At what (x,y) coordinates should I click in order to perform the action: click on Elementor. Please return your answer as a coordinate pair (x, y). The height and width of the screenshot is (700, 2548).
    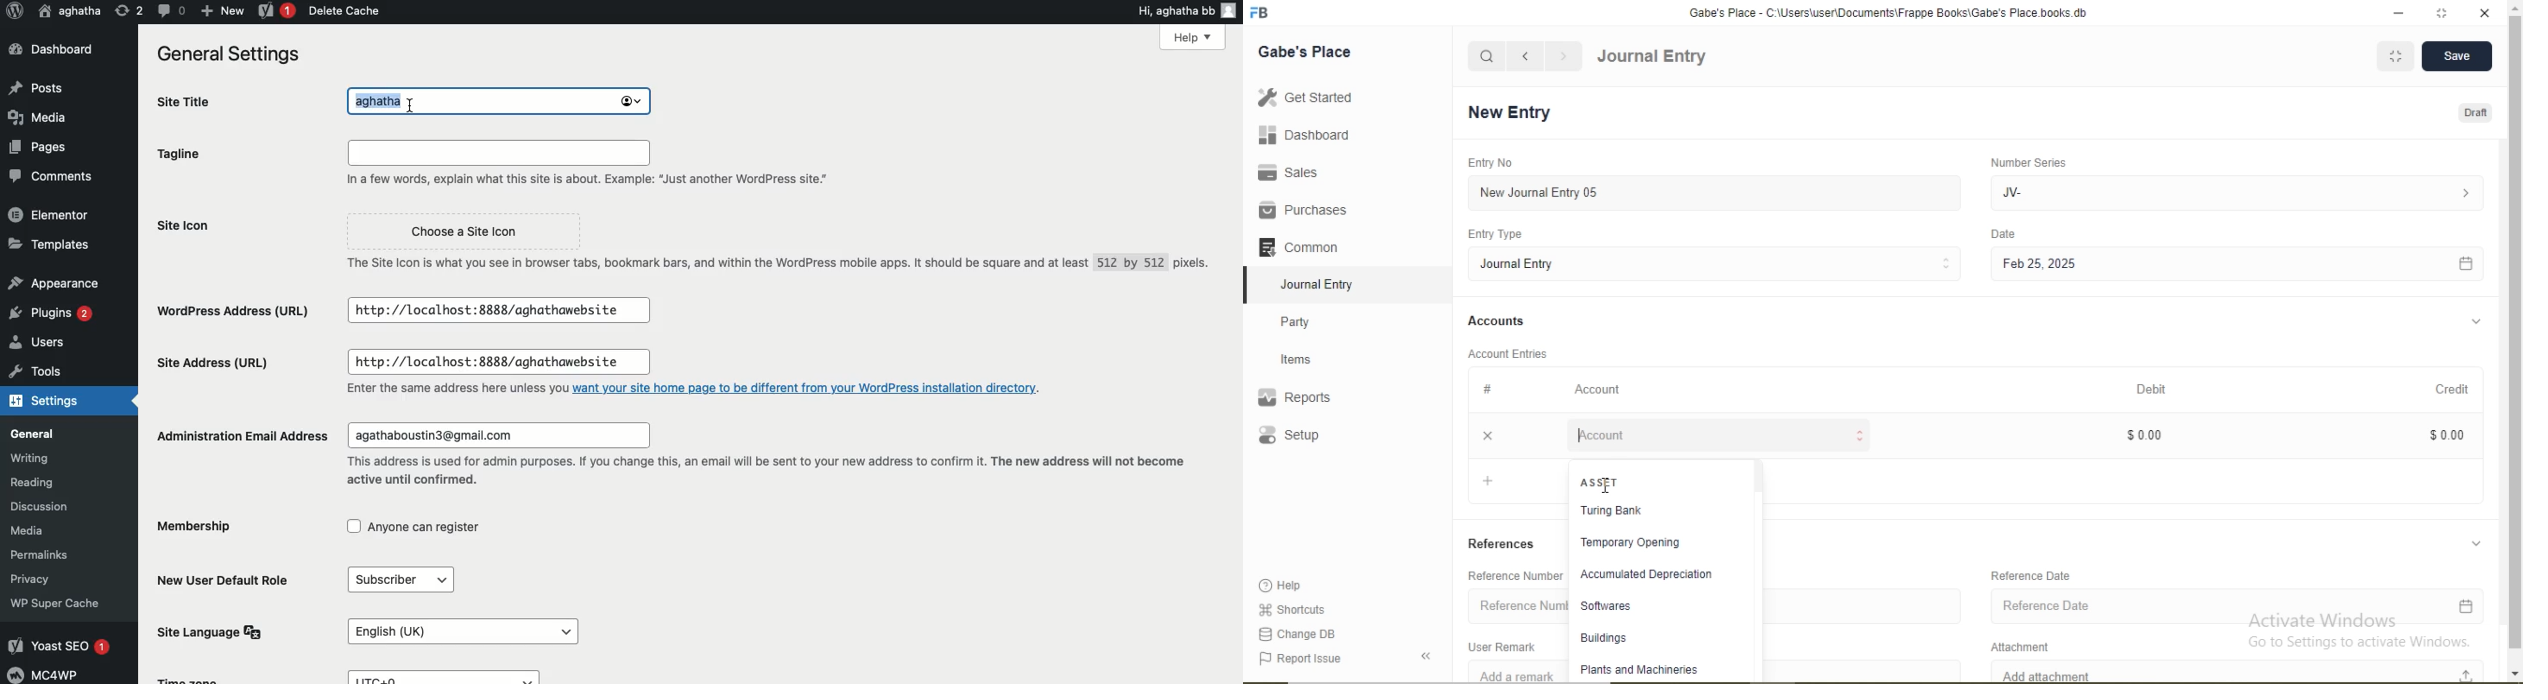
    Looking at the image, I should click on (46, 213).